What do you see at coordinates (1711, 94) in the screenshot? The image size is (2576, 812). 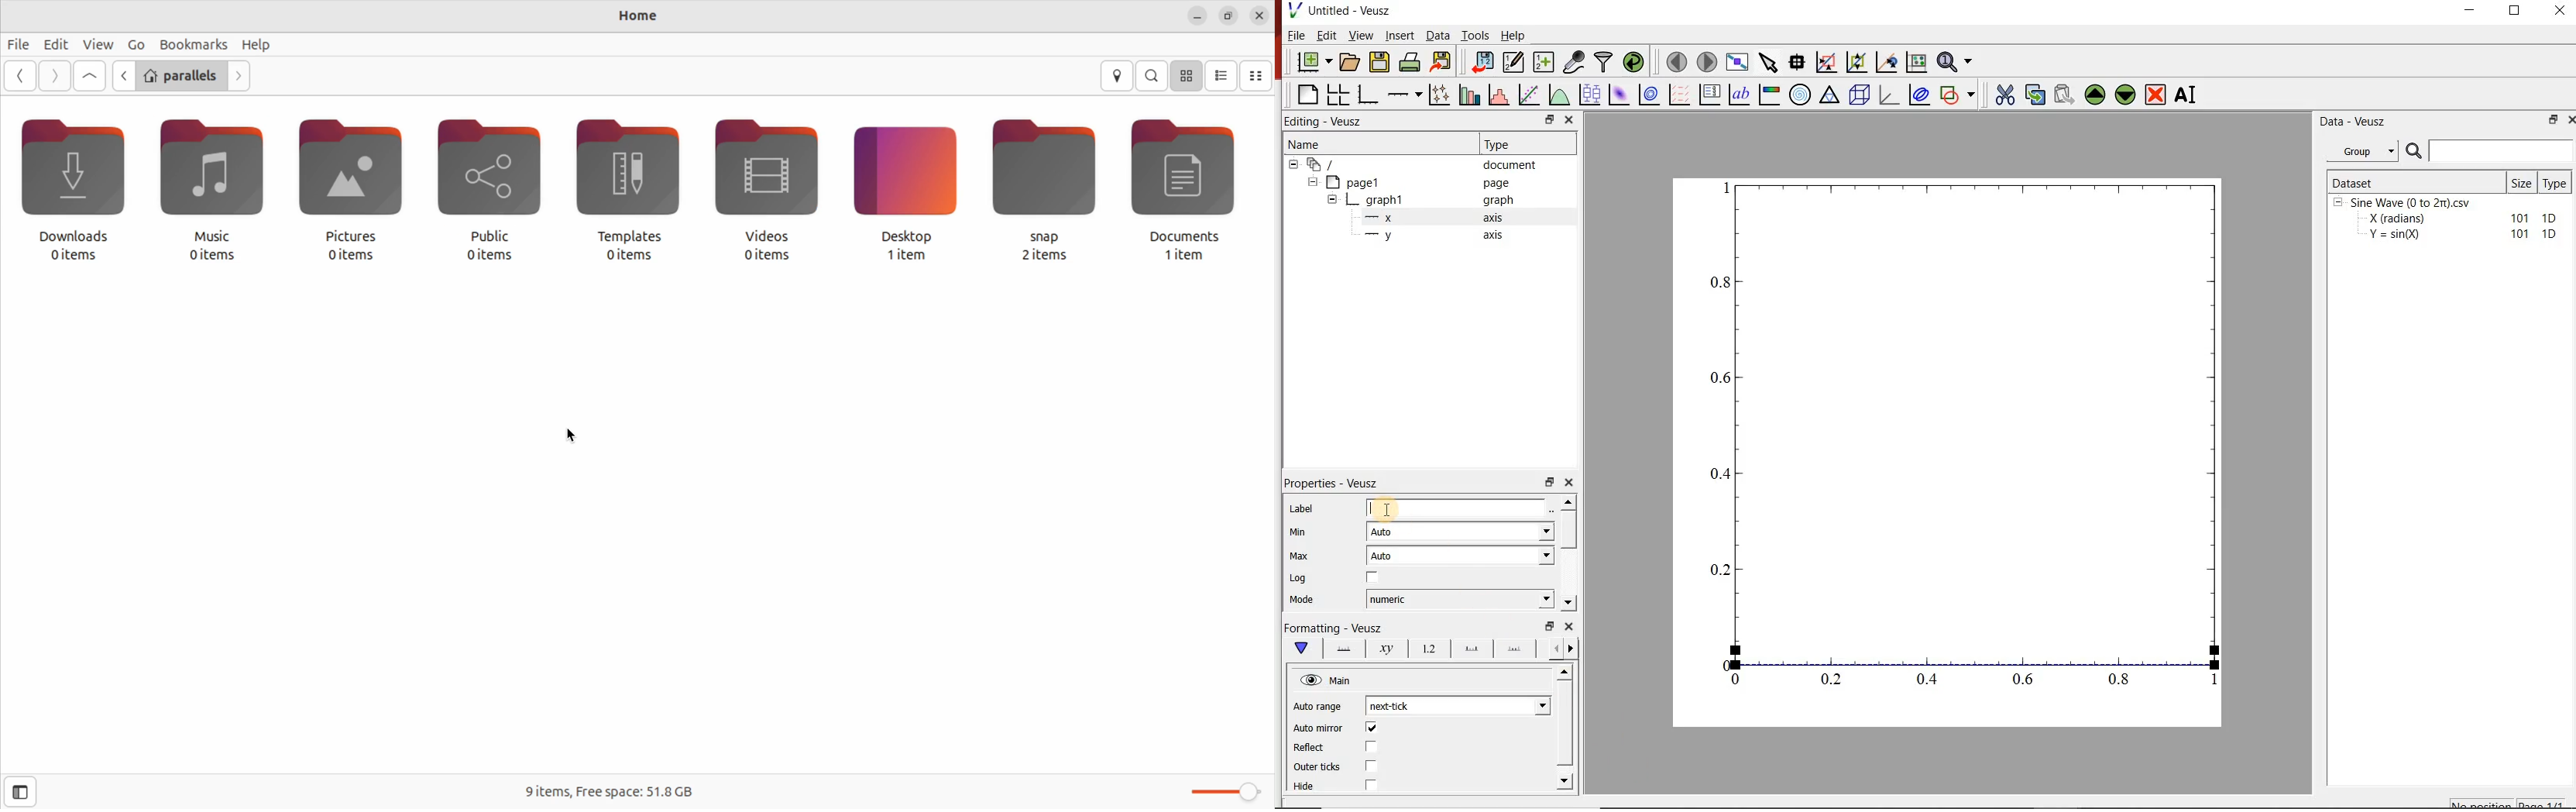 I see `plot key` at bounding box center [1711, 94].